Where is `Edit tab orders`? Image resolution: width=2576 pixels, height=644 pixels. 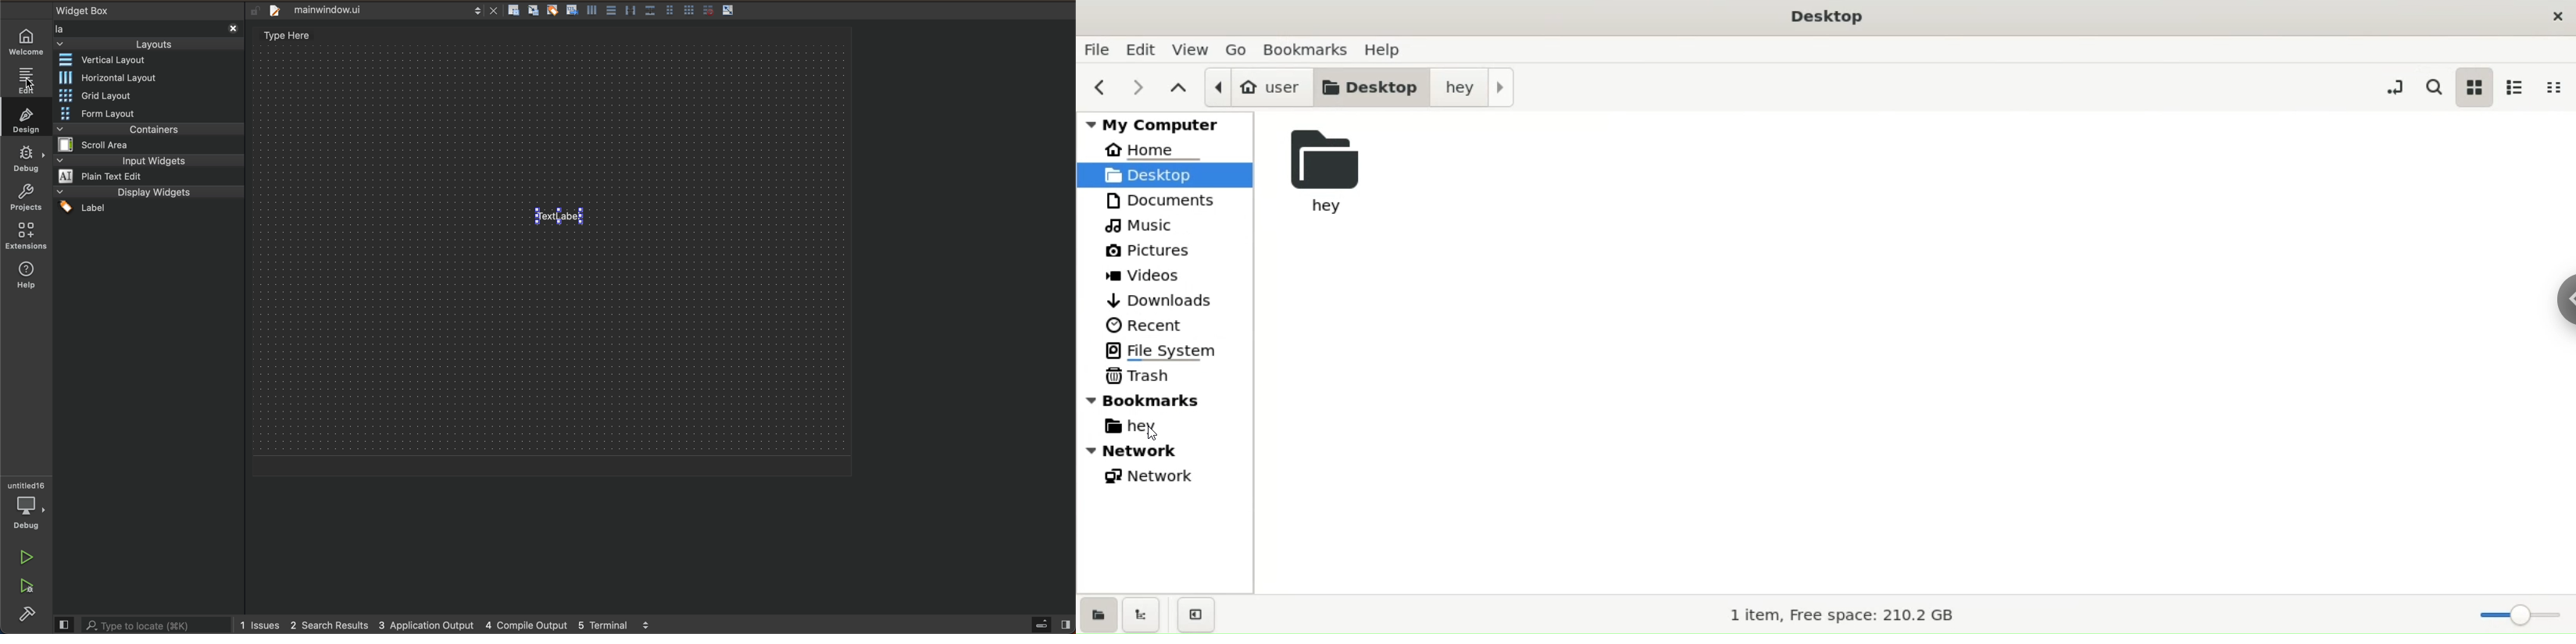 Edit tab orders is located at coordinates (572, 9).